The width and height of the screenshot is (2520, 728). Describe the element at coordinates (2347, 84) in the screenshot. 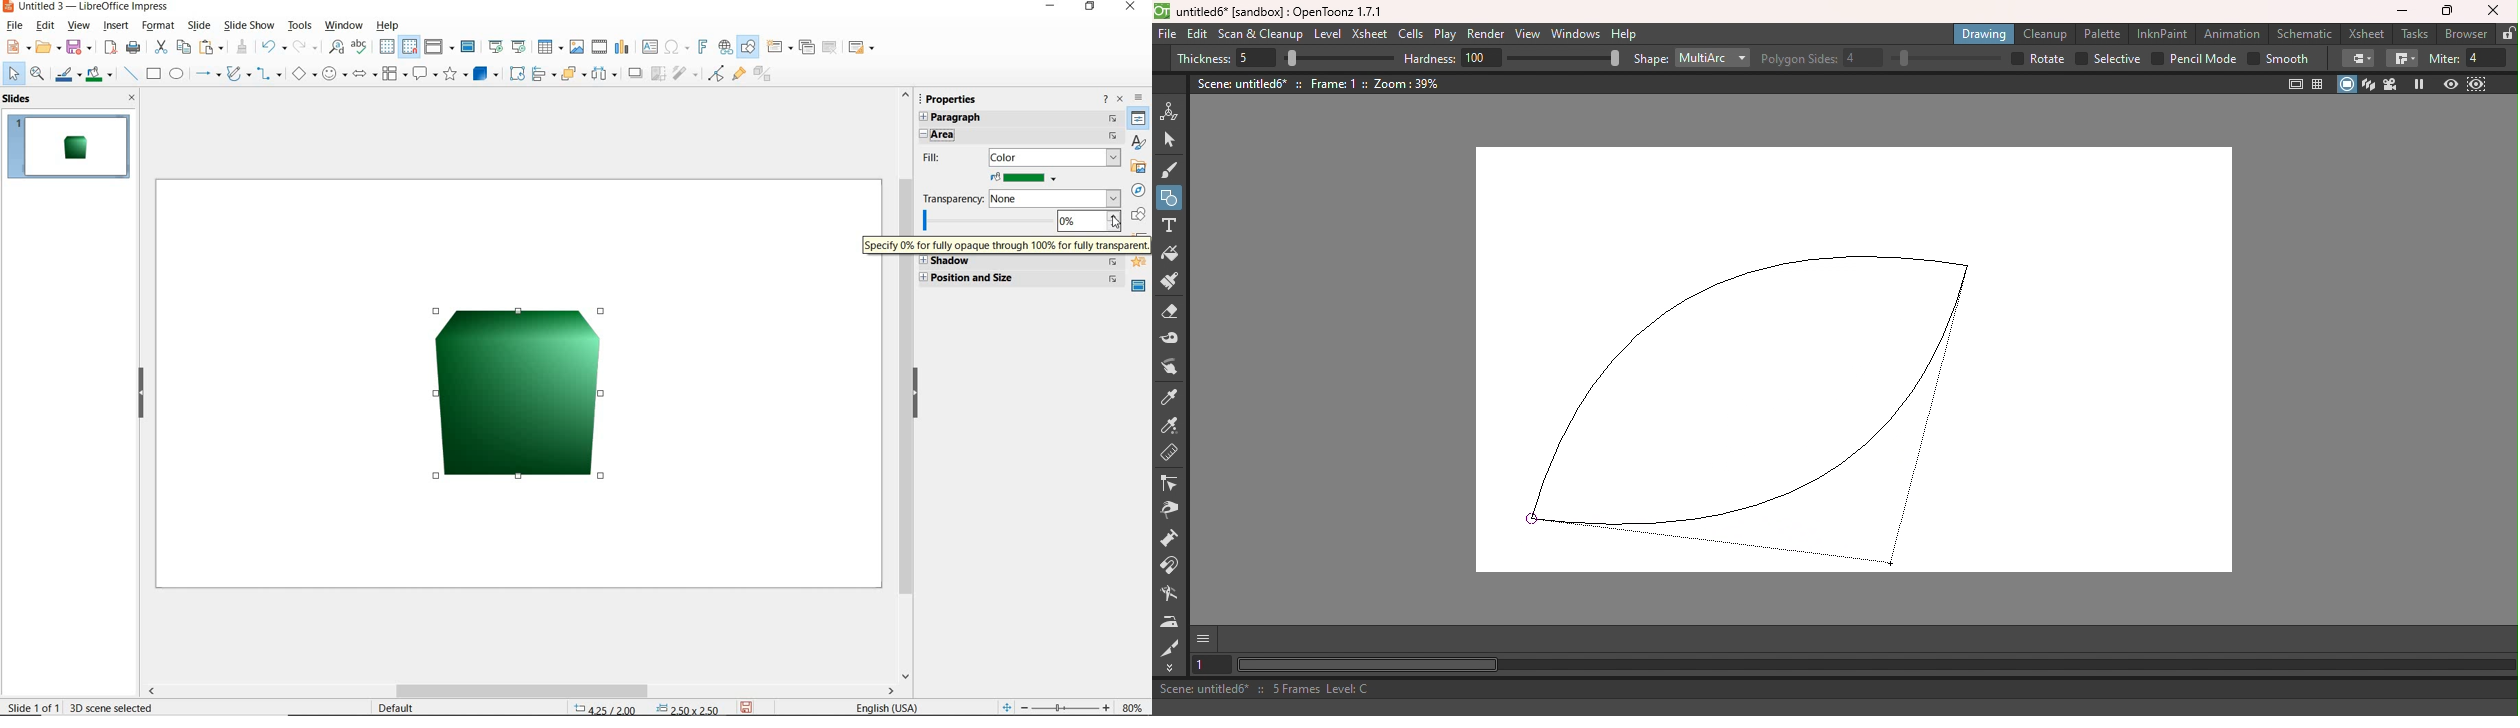

I see `Camera stand view` at that location.